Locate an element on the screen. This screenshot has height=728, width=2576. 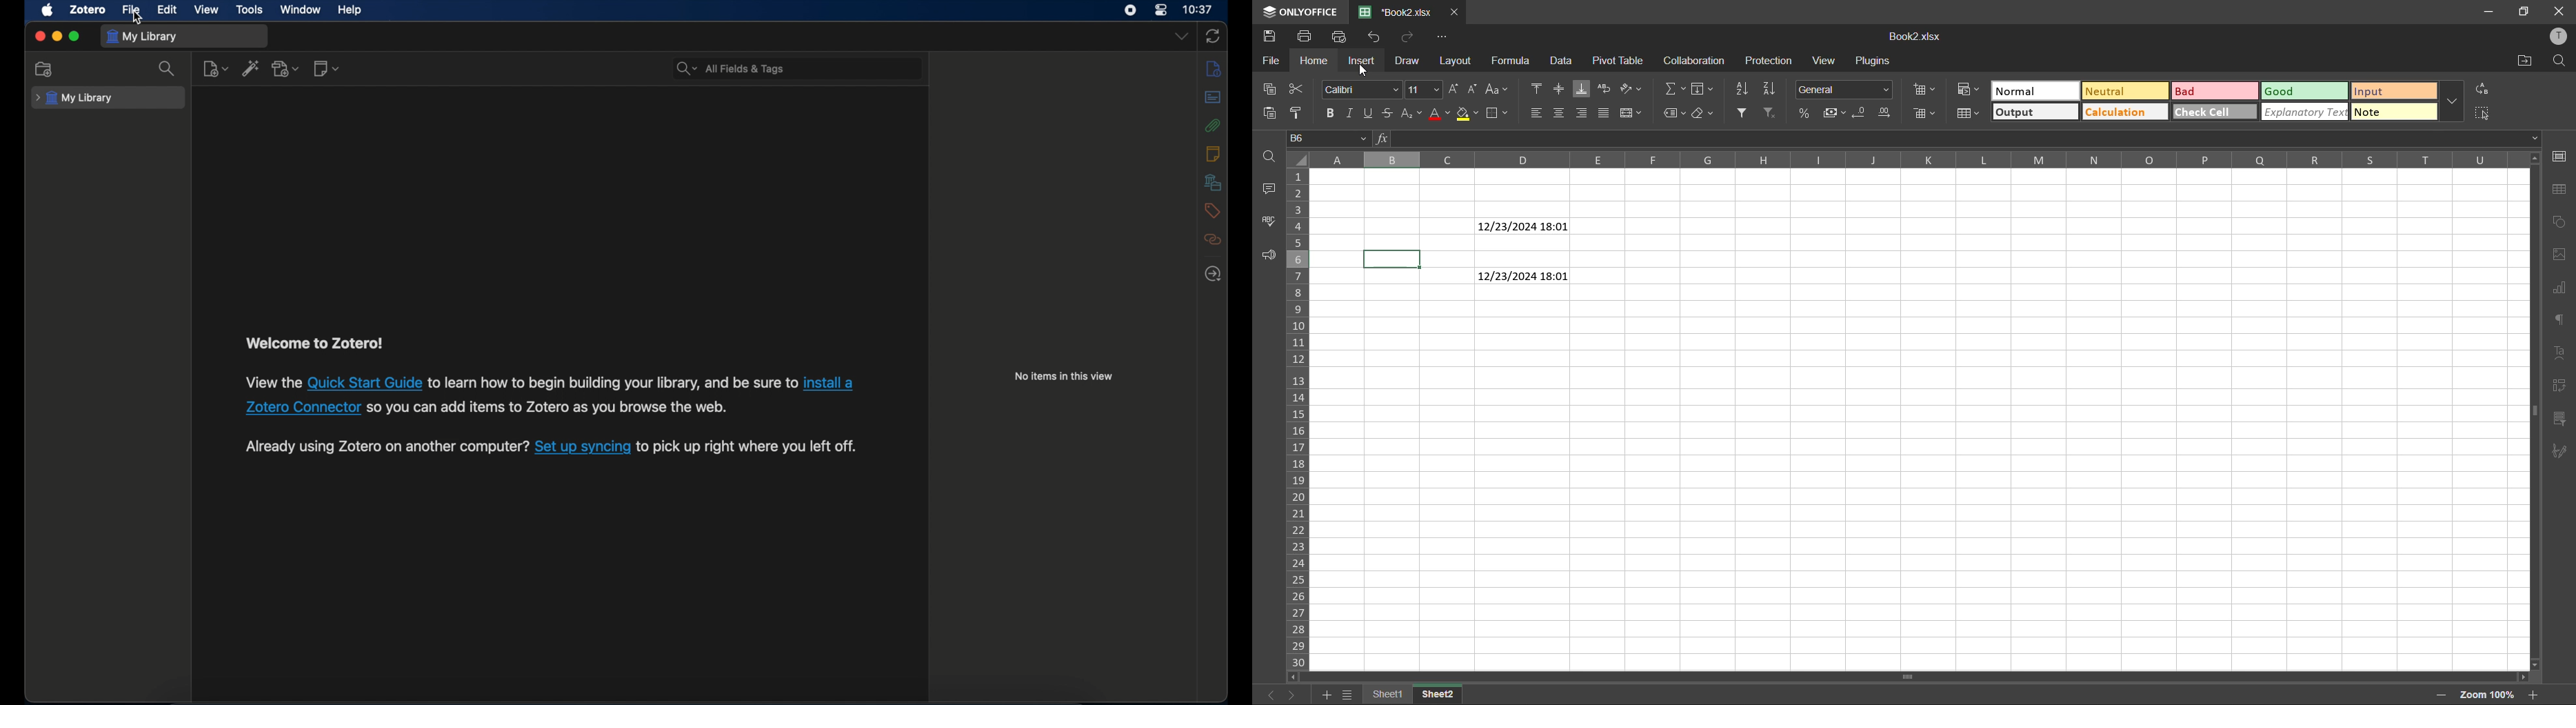
summation is located at coordinates (1676, 90).